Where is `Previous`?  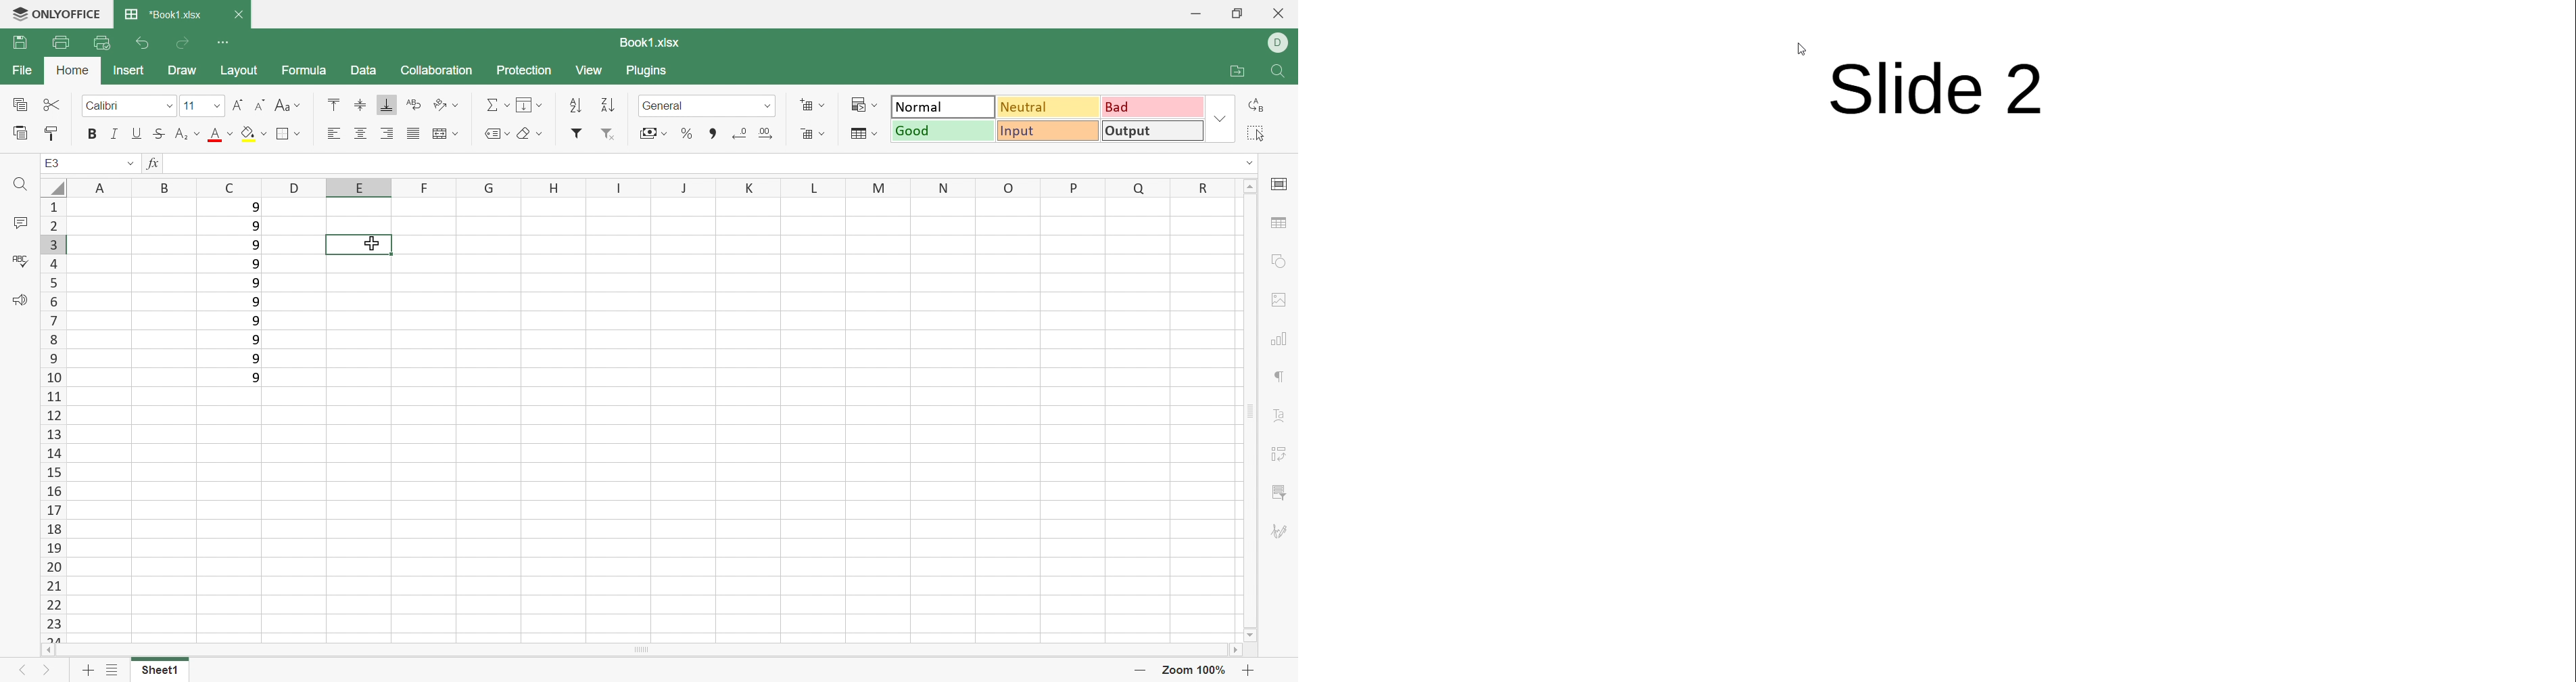 Previous is located at coordinates (22, 670).